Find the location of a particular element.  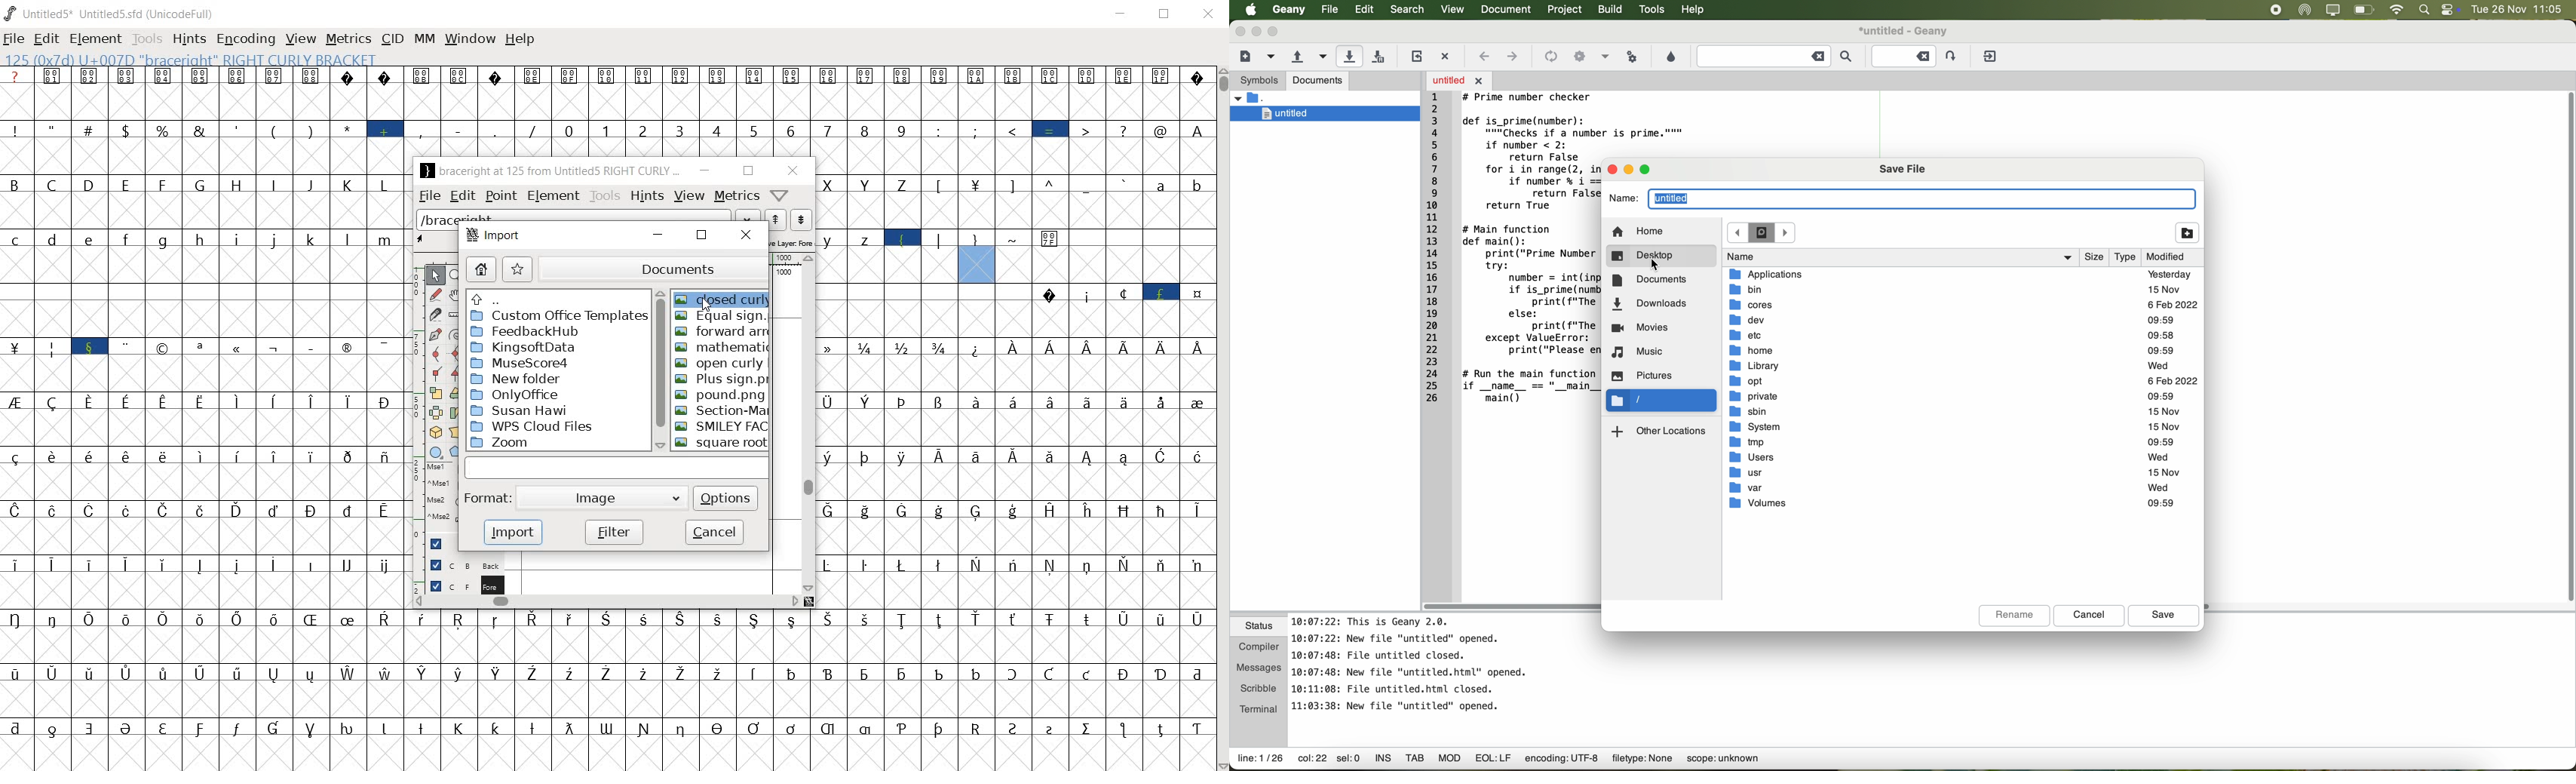

Add a corner point is located at coordinates (436, 373).